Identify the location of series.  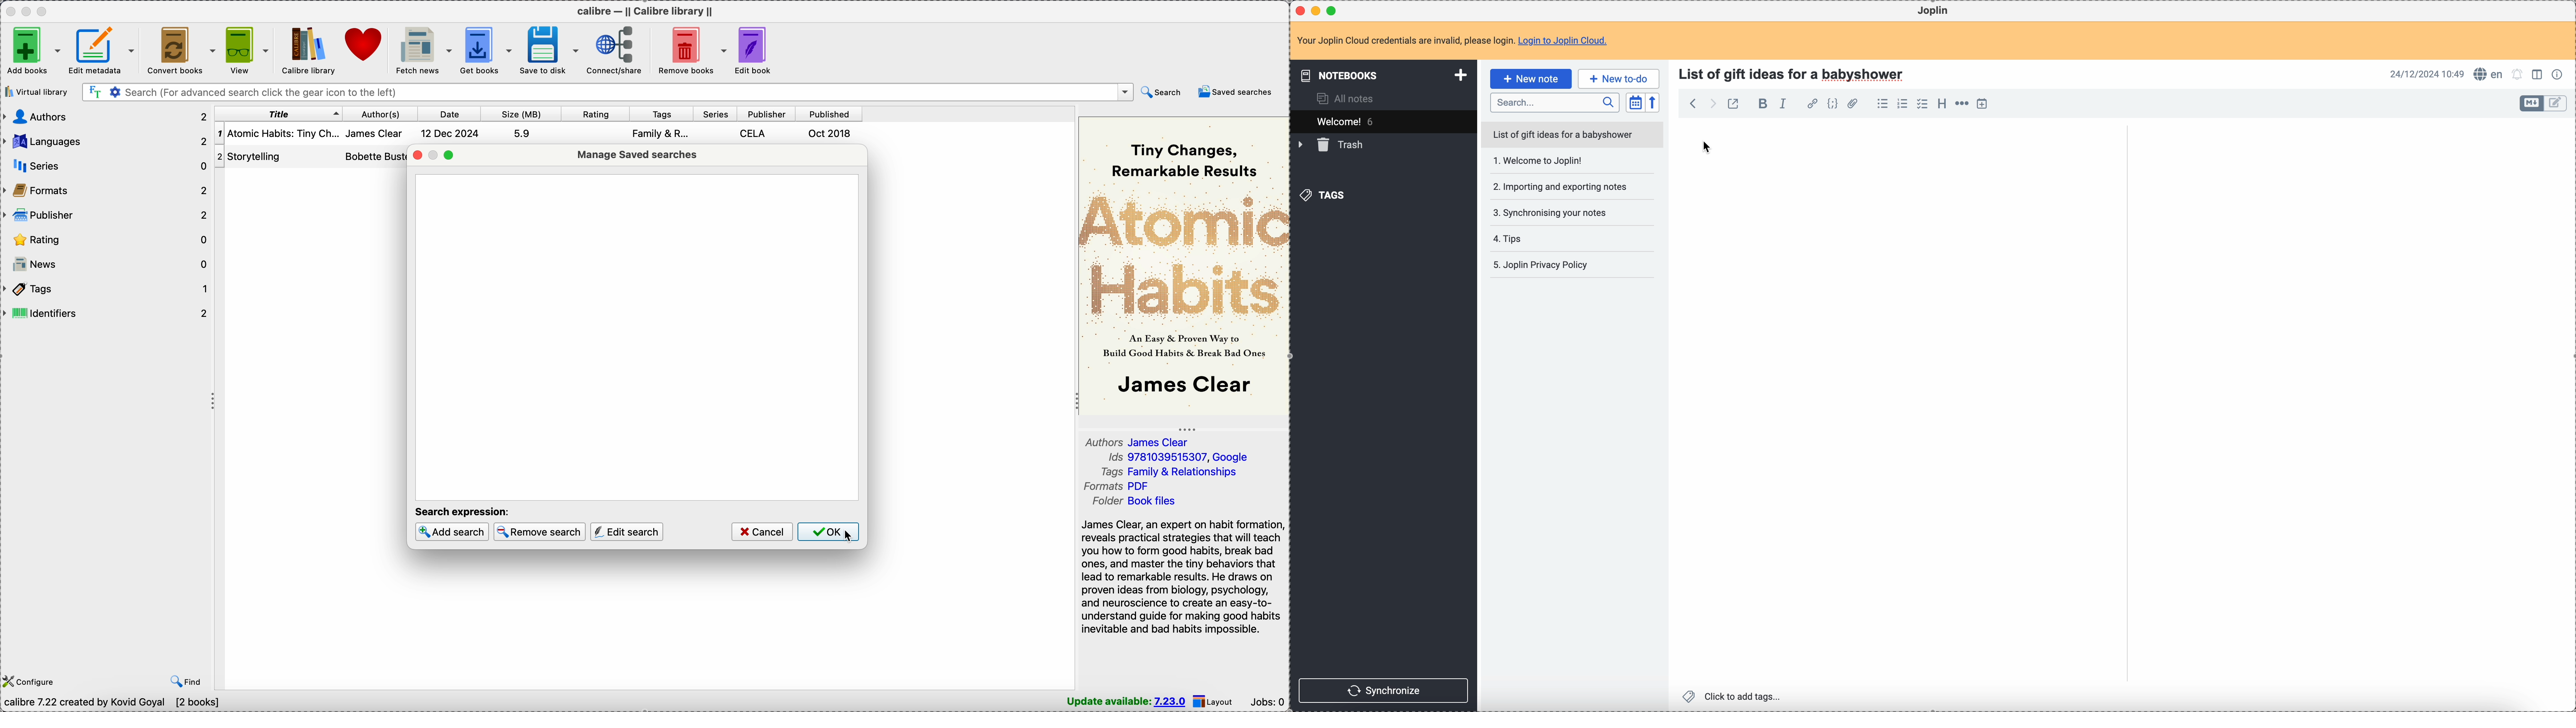
(712, 114).